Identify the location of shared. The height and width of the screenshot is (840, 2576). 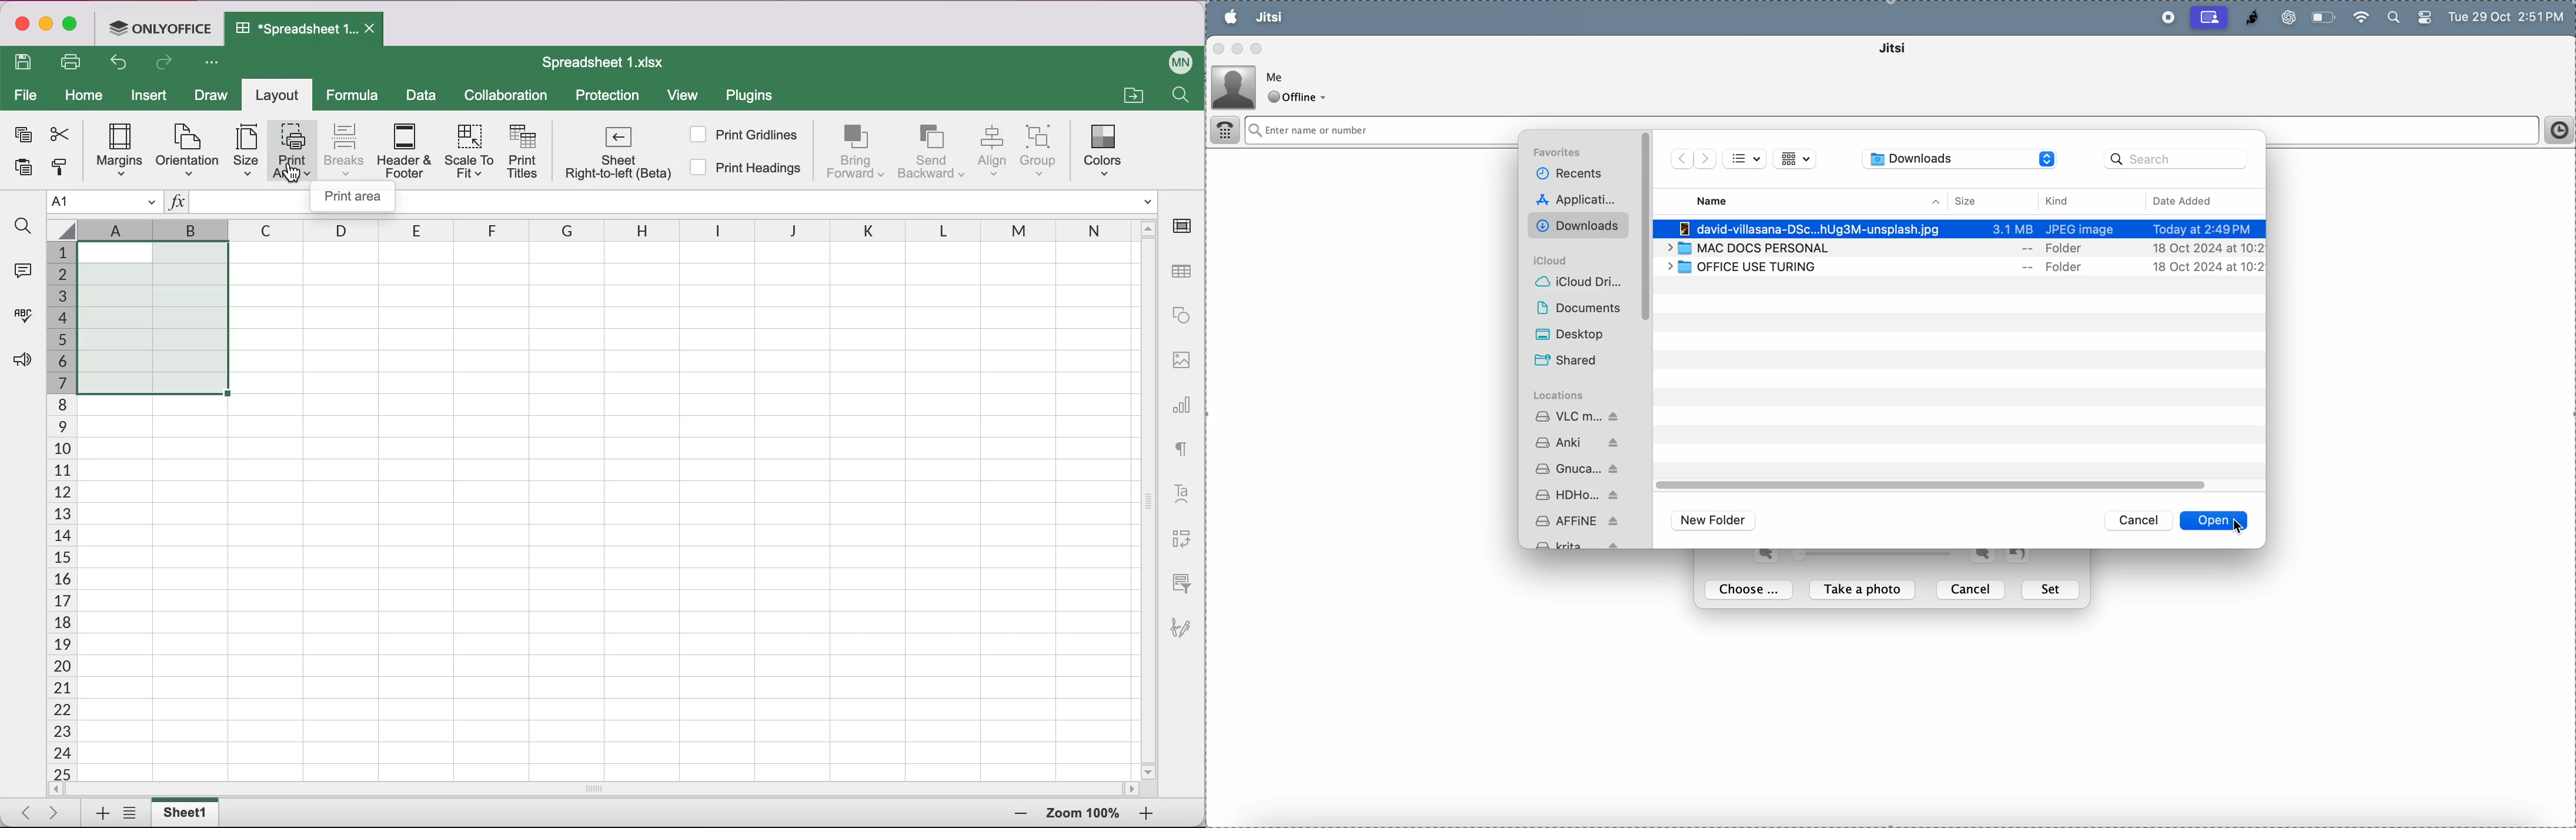
(1582, 359).